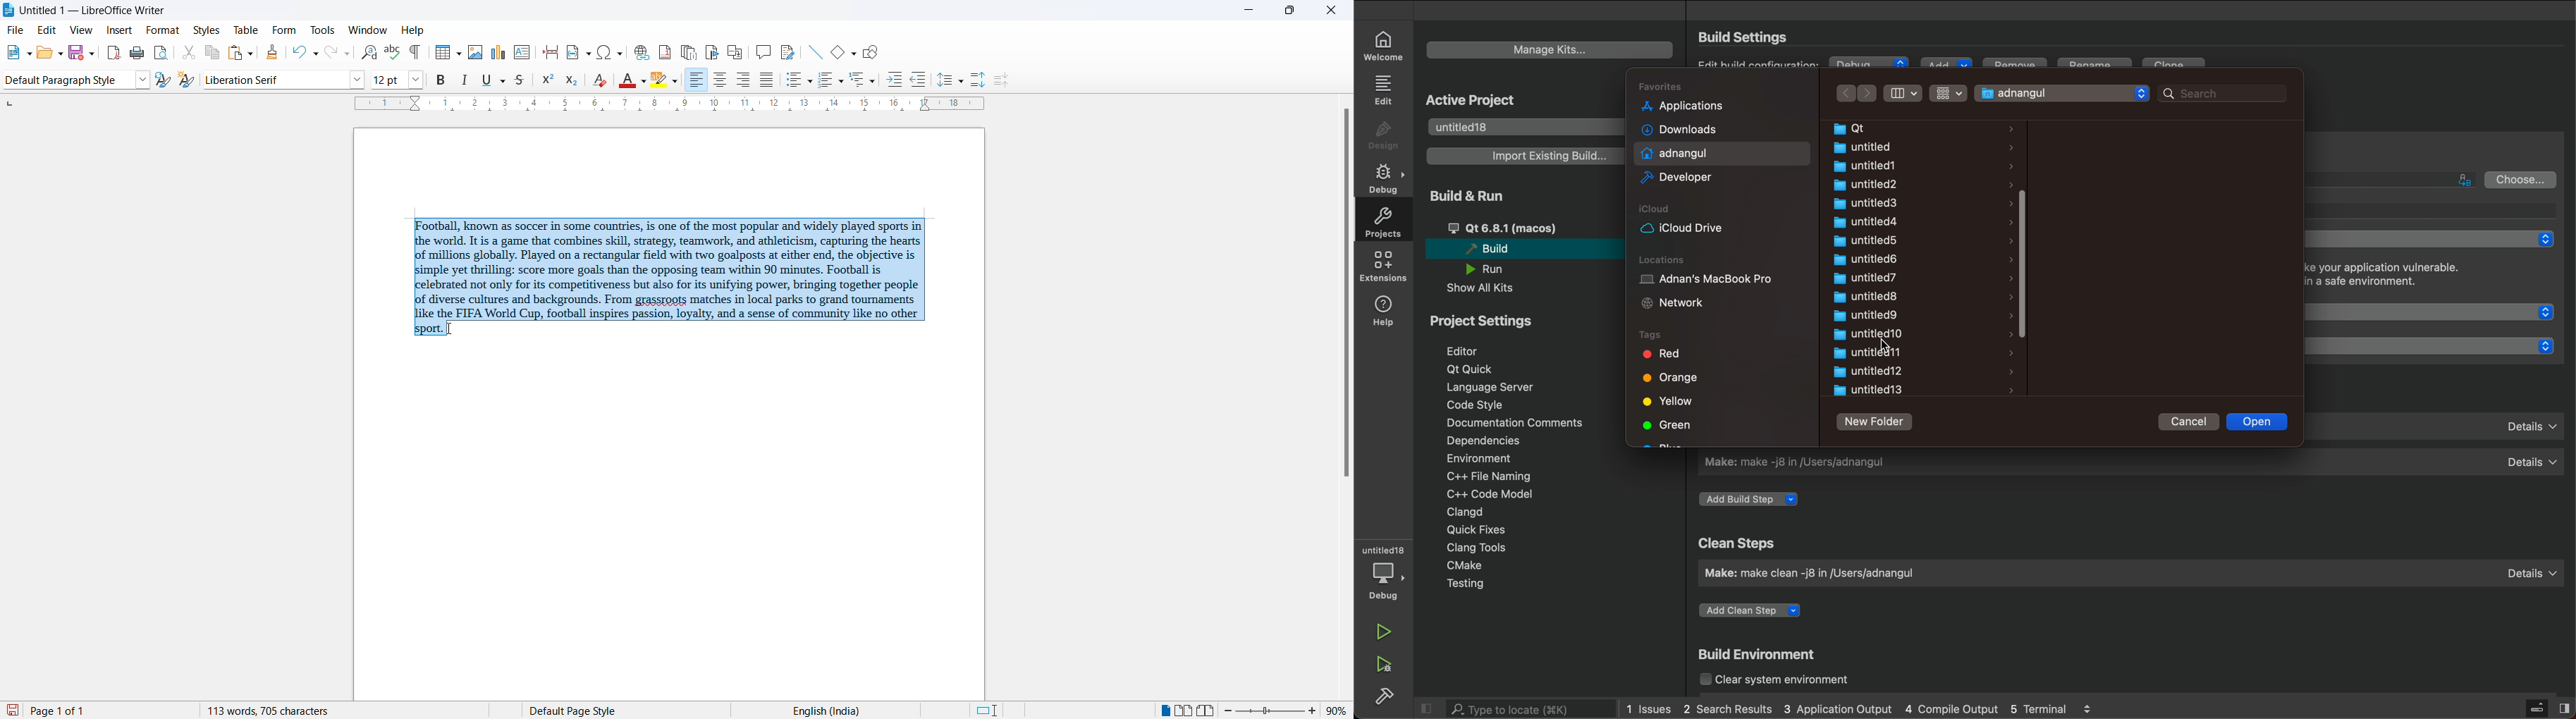 The height and width of the screenshot is (728, 2576). Describe the element at coordinates (813, 53) in the screenshot. I see `line` at that location.